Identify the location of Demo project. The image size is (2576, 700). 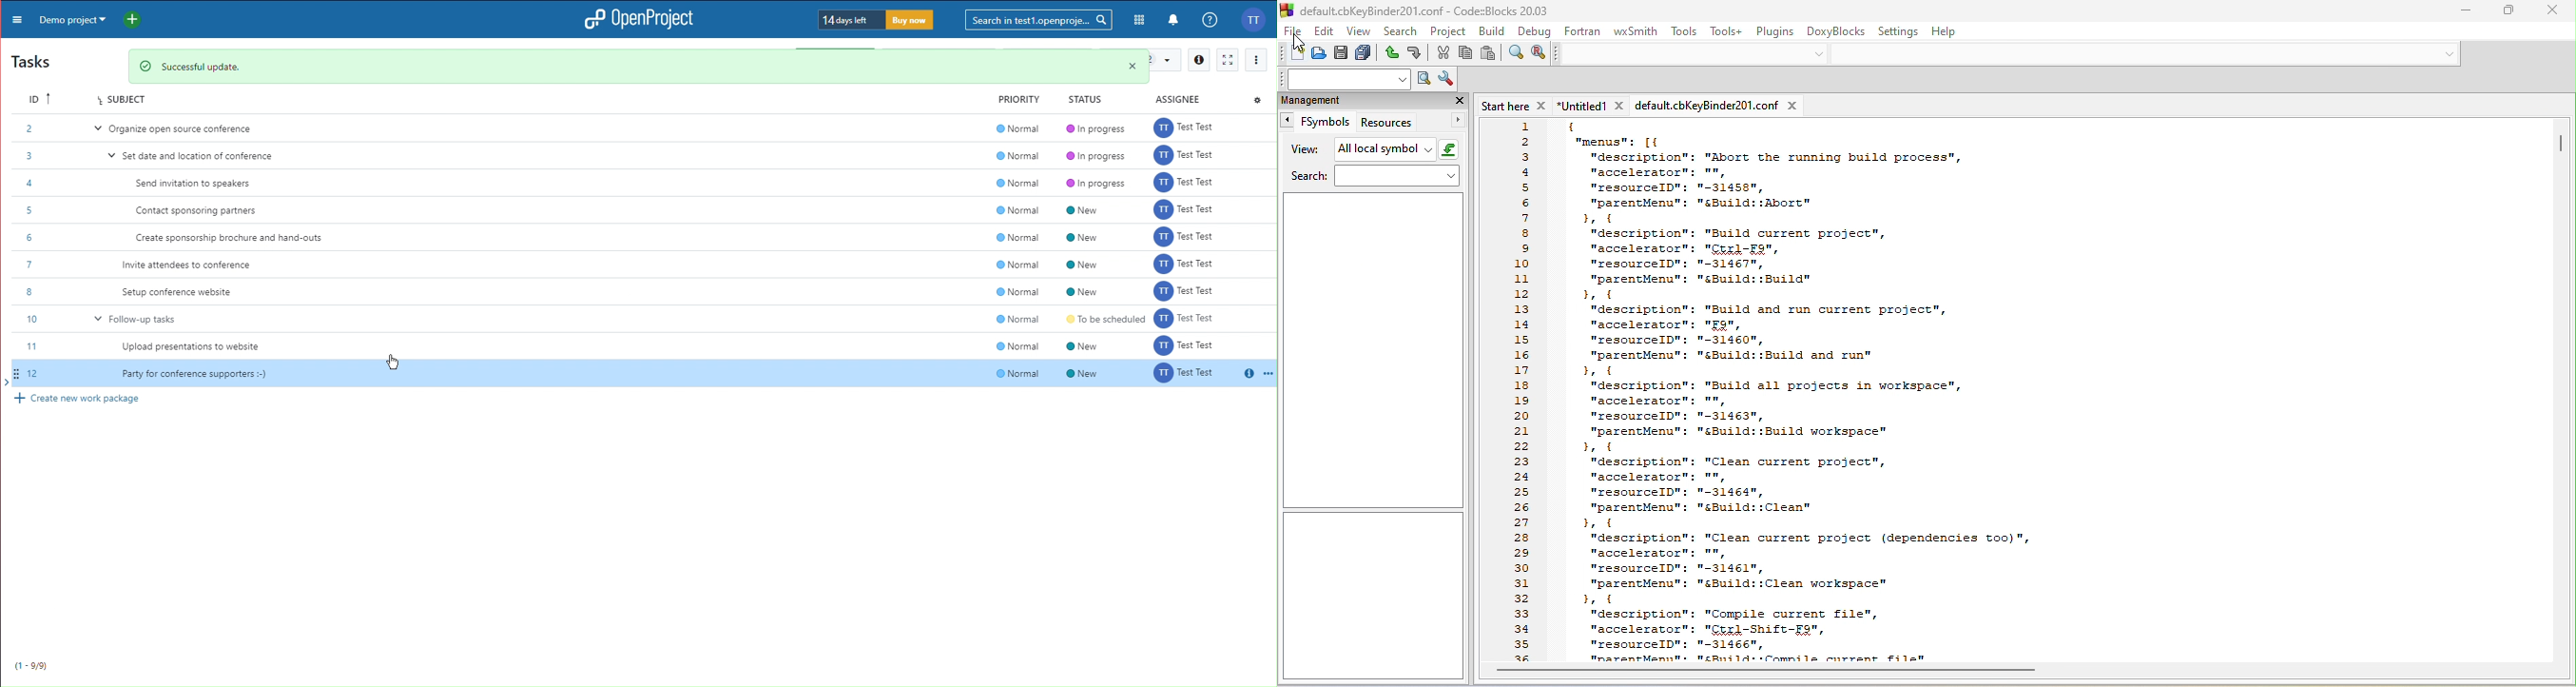
(73, 18).